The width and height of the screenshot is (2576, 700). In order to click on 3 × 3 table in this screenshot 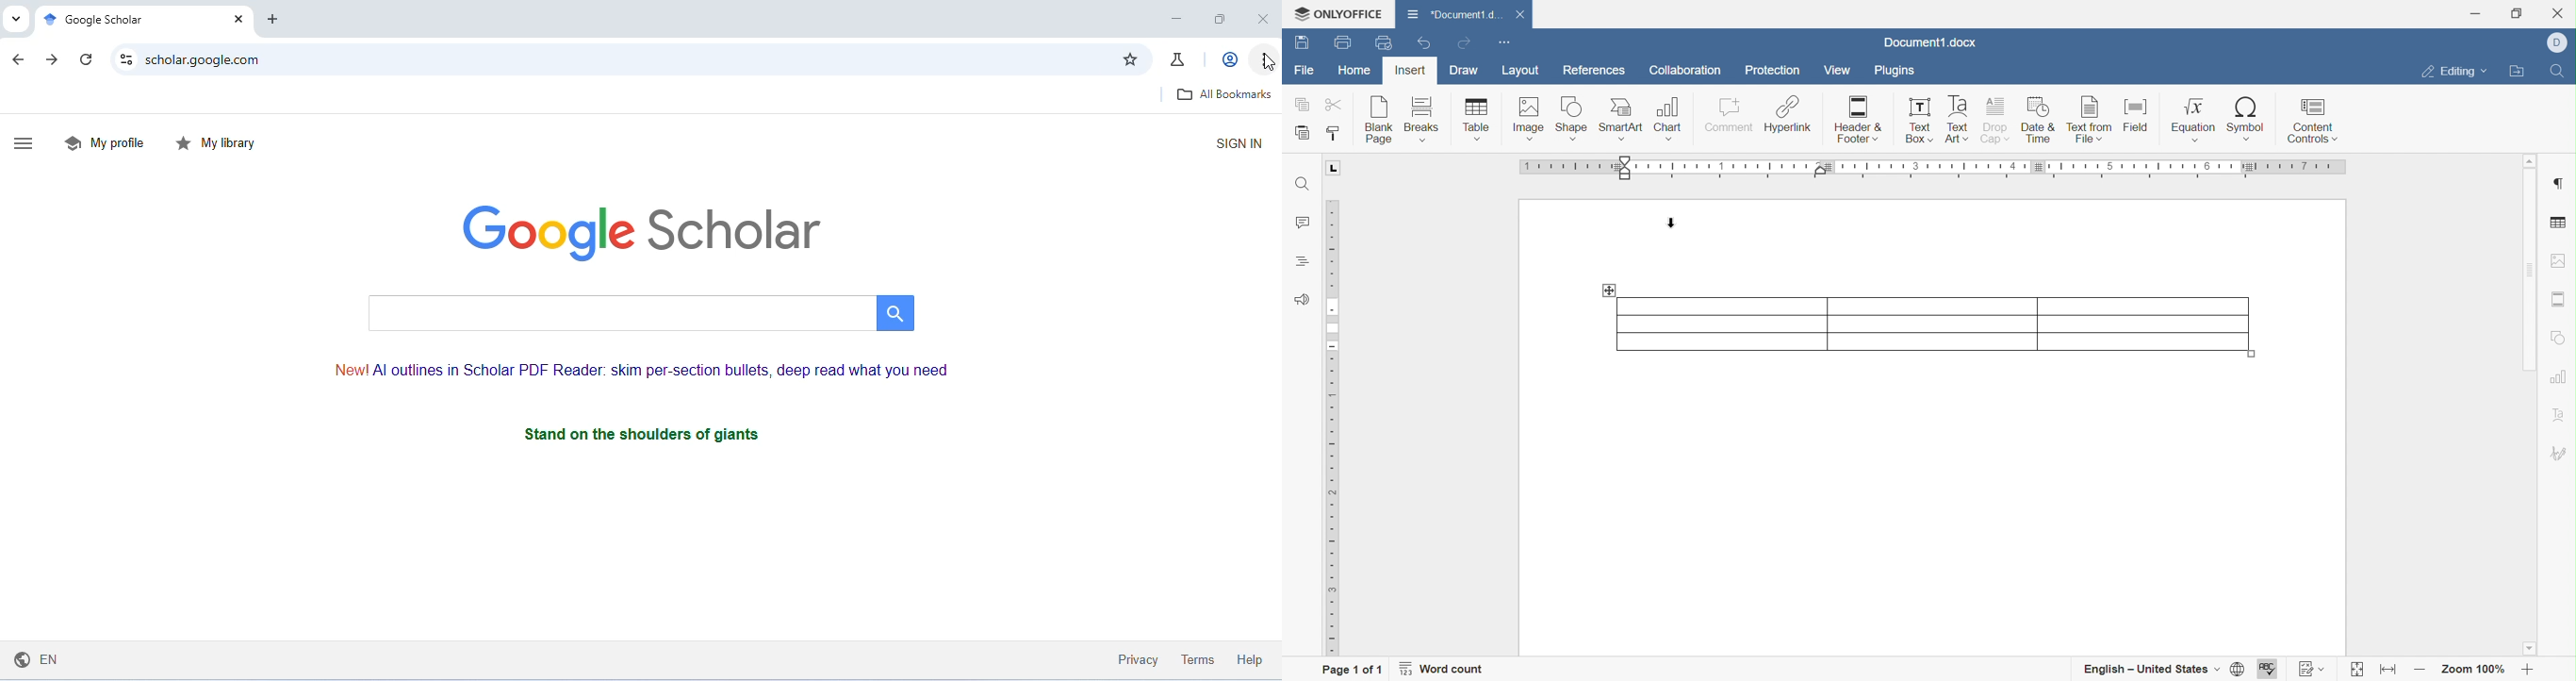, I will do `click(1940, 329)`.